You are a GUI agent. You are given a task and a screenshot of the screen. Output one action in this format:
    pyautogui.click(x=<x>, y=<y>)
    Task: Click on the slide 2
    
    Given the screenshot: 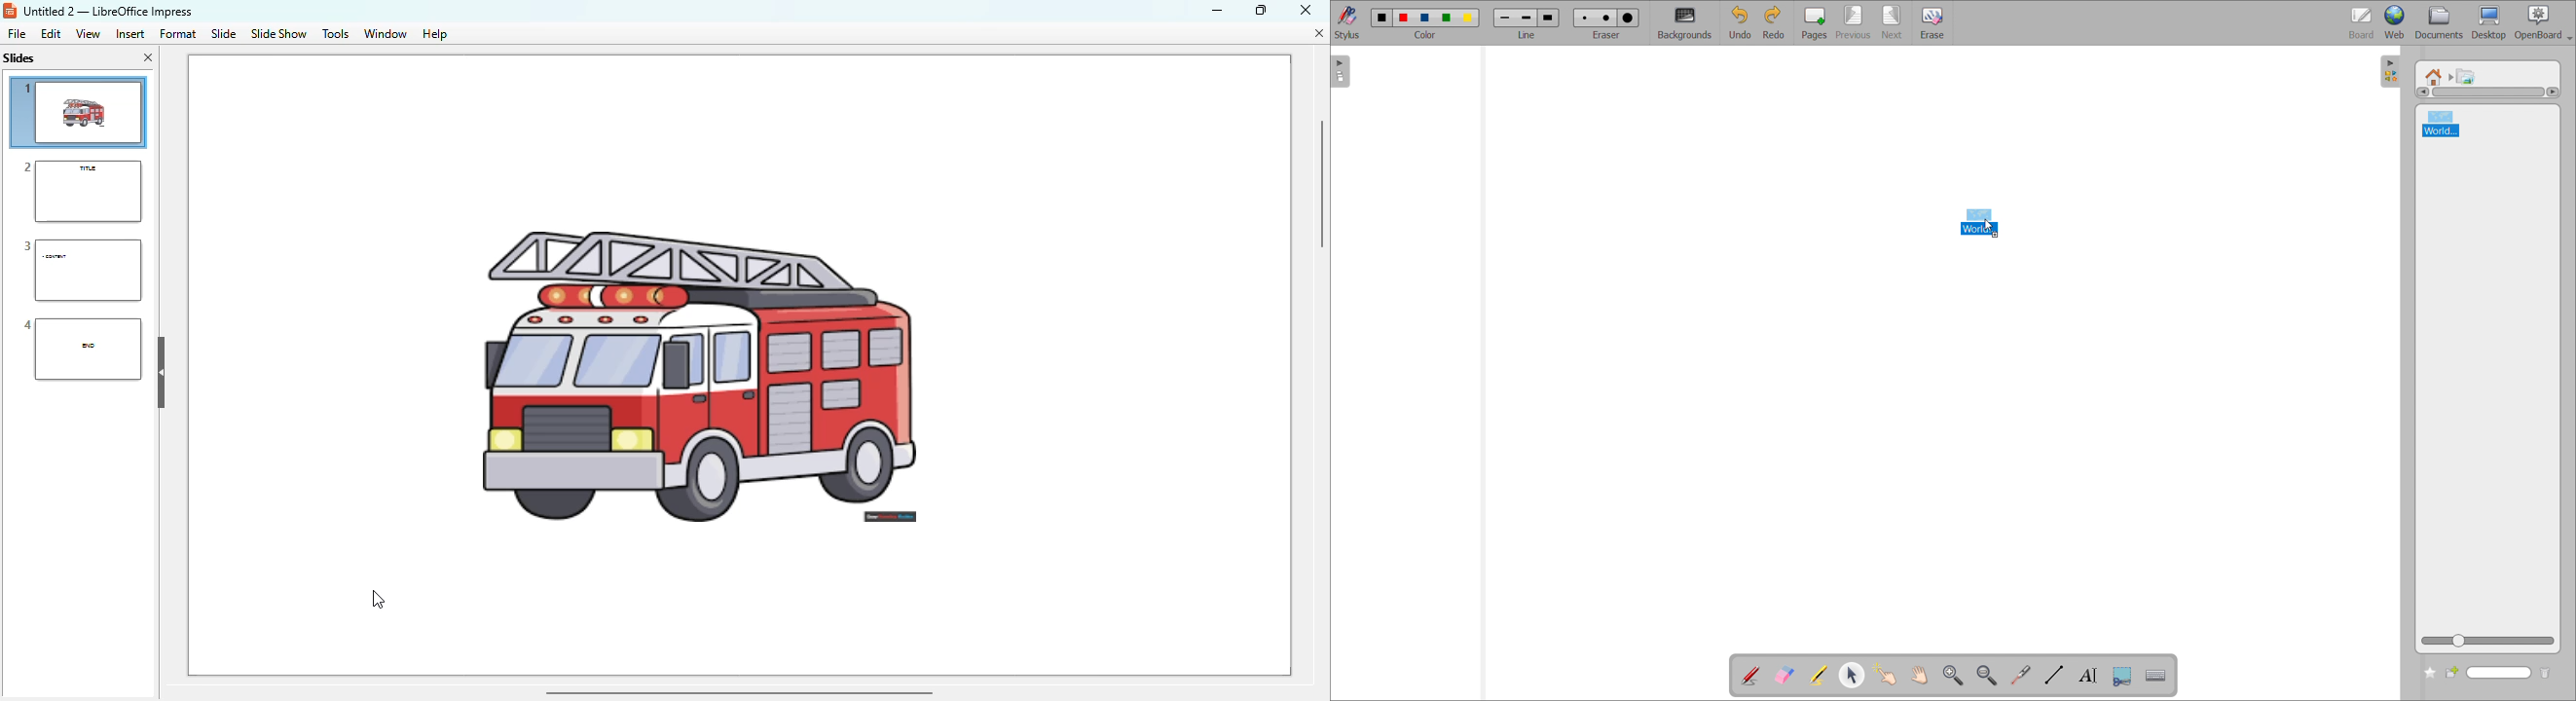 What is the action you would take?
    pyautogui.click(x=81, y=191)
    